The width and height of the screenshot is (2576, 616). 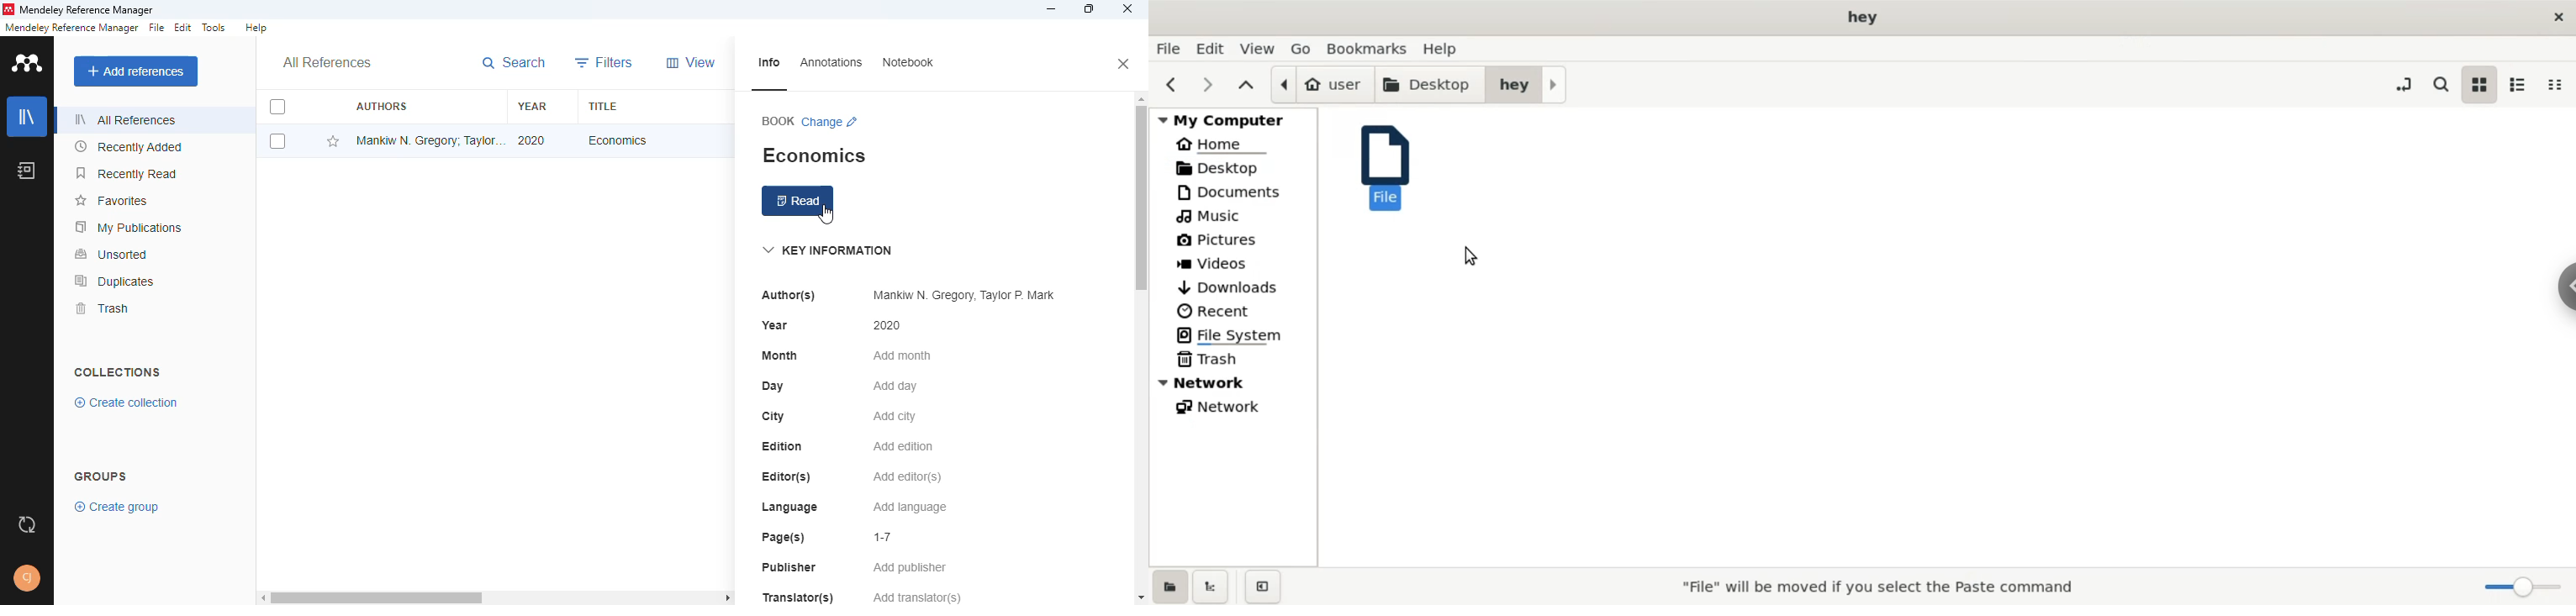 I want to click on edition, so click(x=783, y=447).